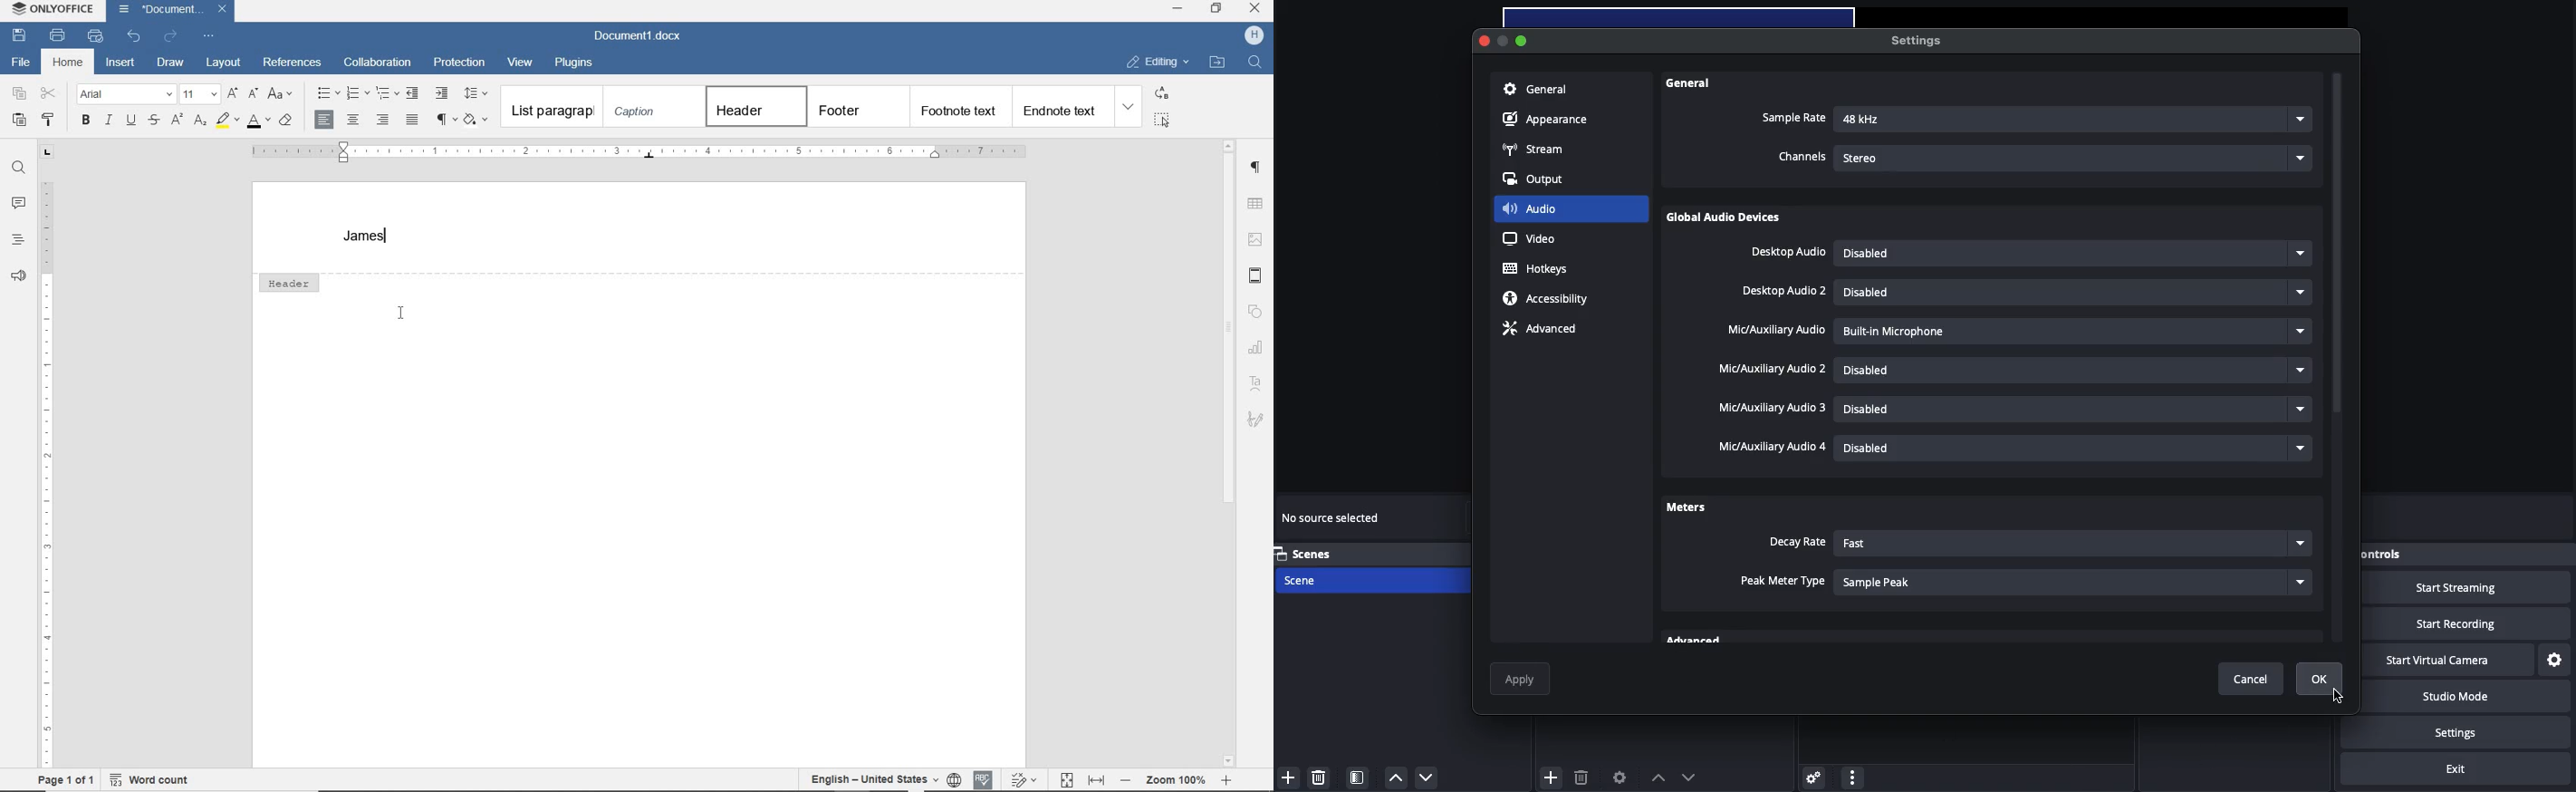  What do you see at coordinates (1548, 121) in the screenshot?
I see `Appearance` at bounding box center [1548, 121].